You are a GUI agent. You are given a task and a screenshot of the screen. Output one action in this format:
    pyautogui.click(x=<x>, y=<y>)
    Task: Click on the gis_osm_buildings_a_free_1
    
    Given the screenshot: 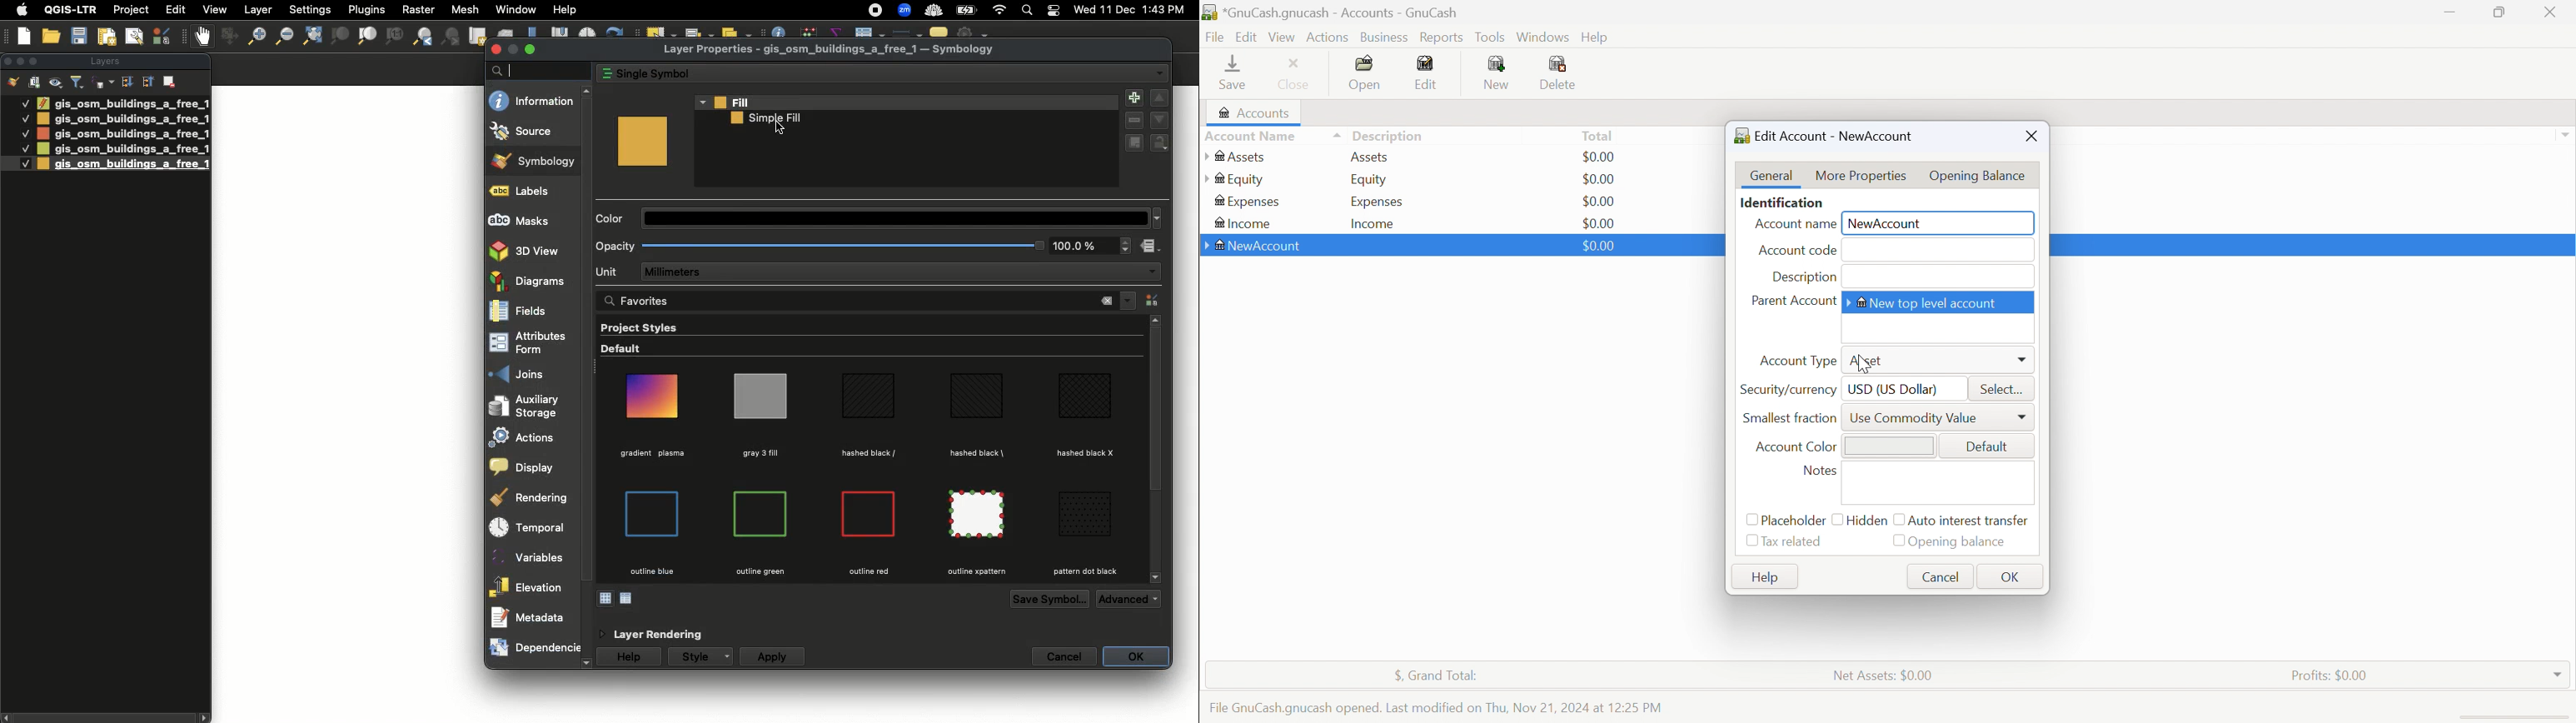 What is the action you would take?
    pyautogui.click(x=122, y=102)
    